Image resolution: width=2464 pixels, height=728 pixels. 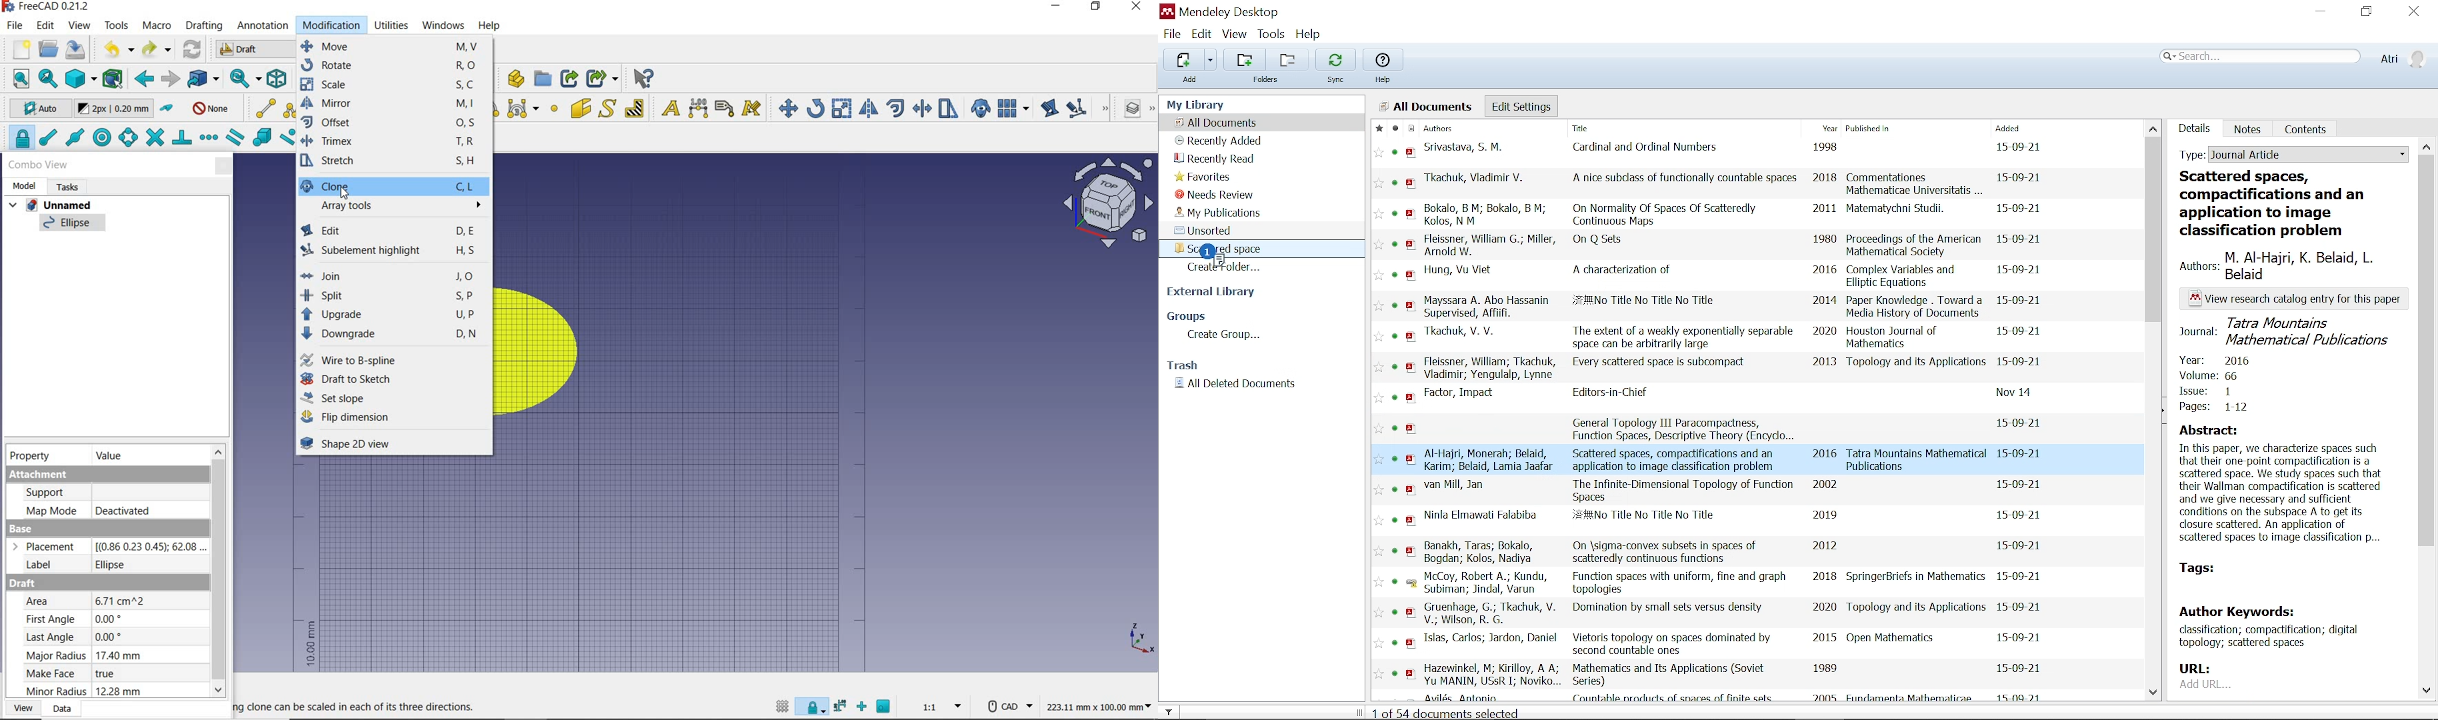 I want to click on authors, so click(x=1487, y=243).